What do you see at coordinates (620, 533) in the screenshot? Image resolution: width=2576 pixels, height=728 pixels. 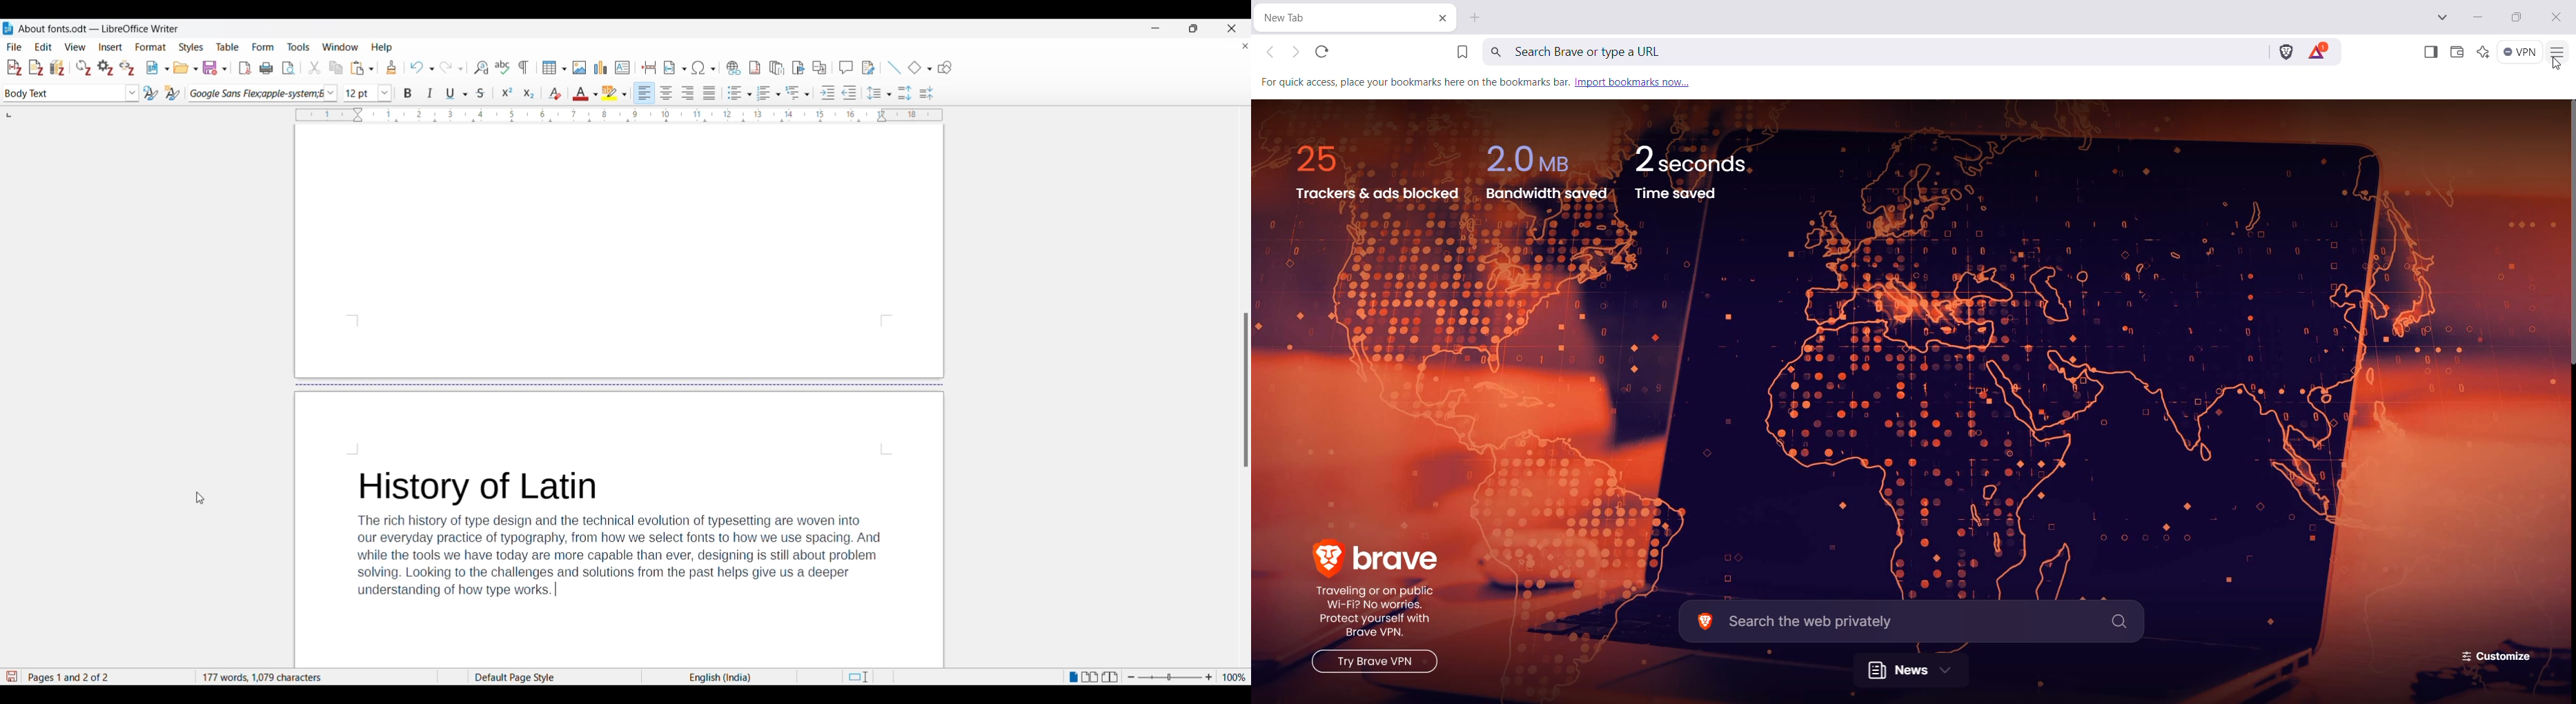 I see `Heading and text in page two` at bounding box center [620, 533].